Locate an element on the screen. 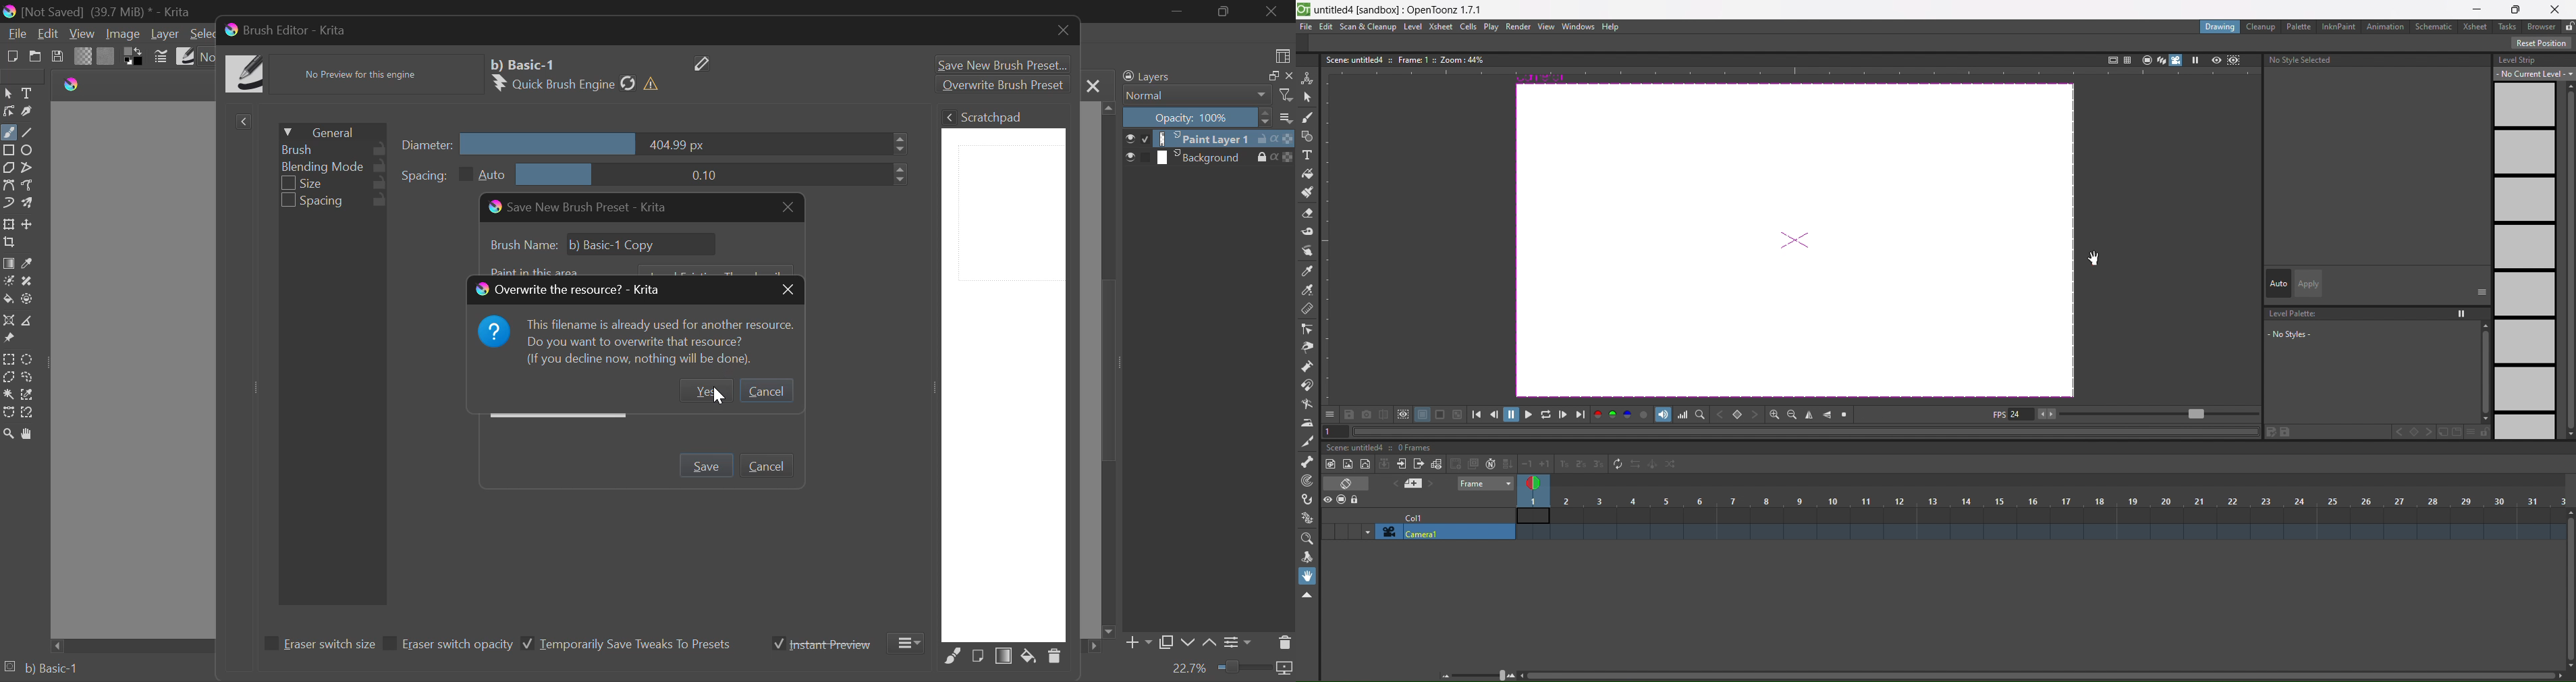 This screenshot has width=2576, height=700. logo is located at coordinates (1304, 8).